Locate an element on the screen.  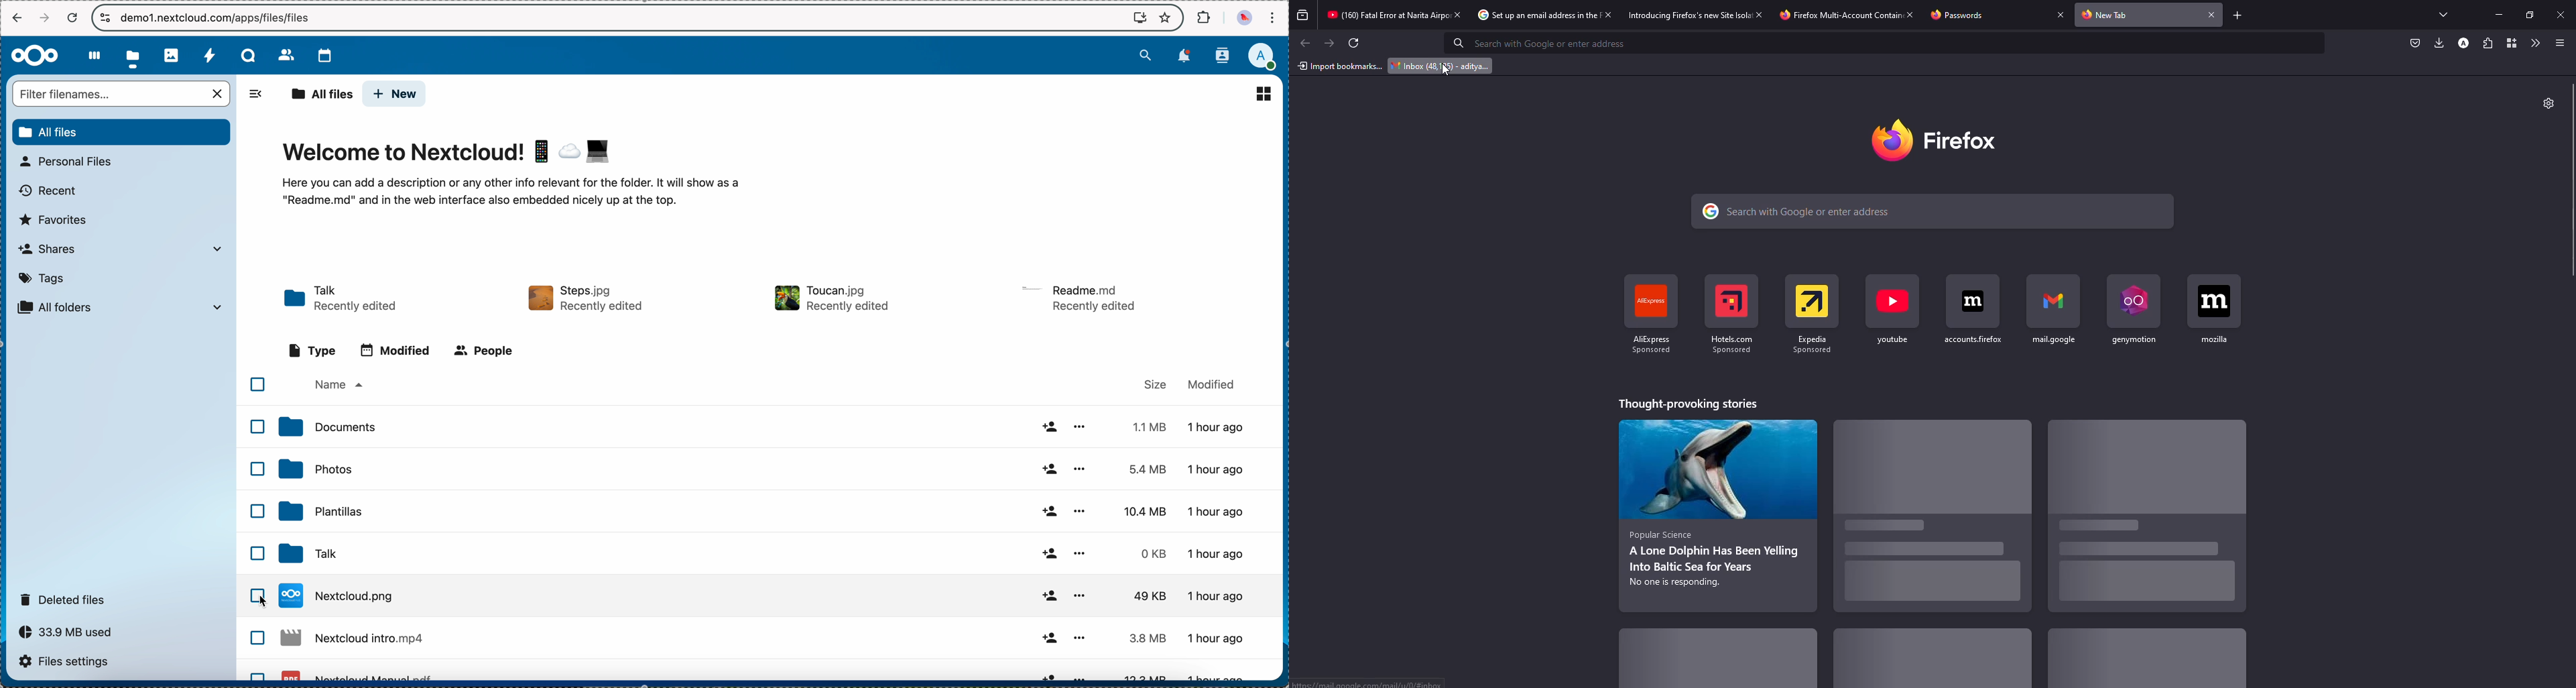
photos is located at coordinates (765, 469).